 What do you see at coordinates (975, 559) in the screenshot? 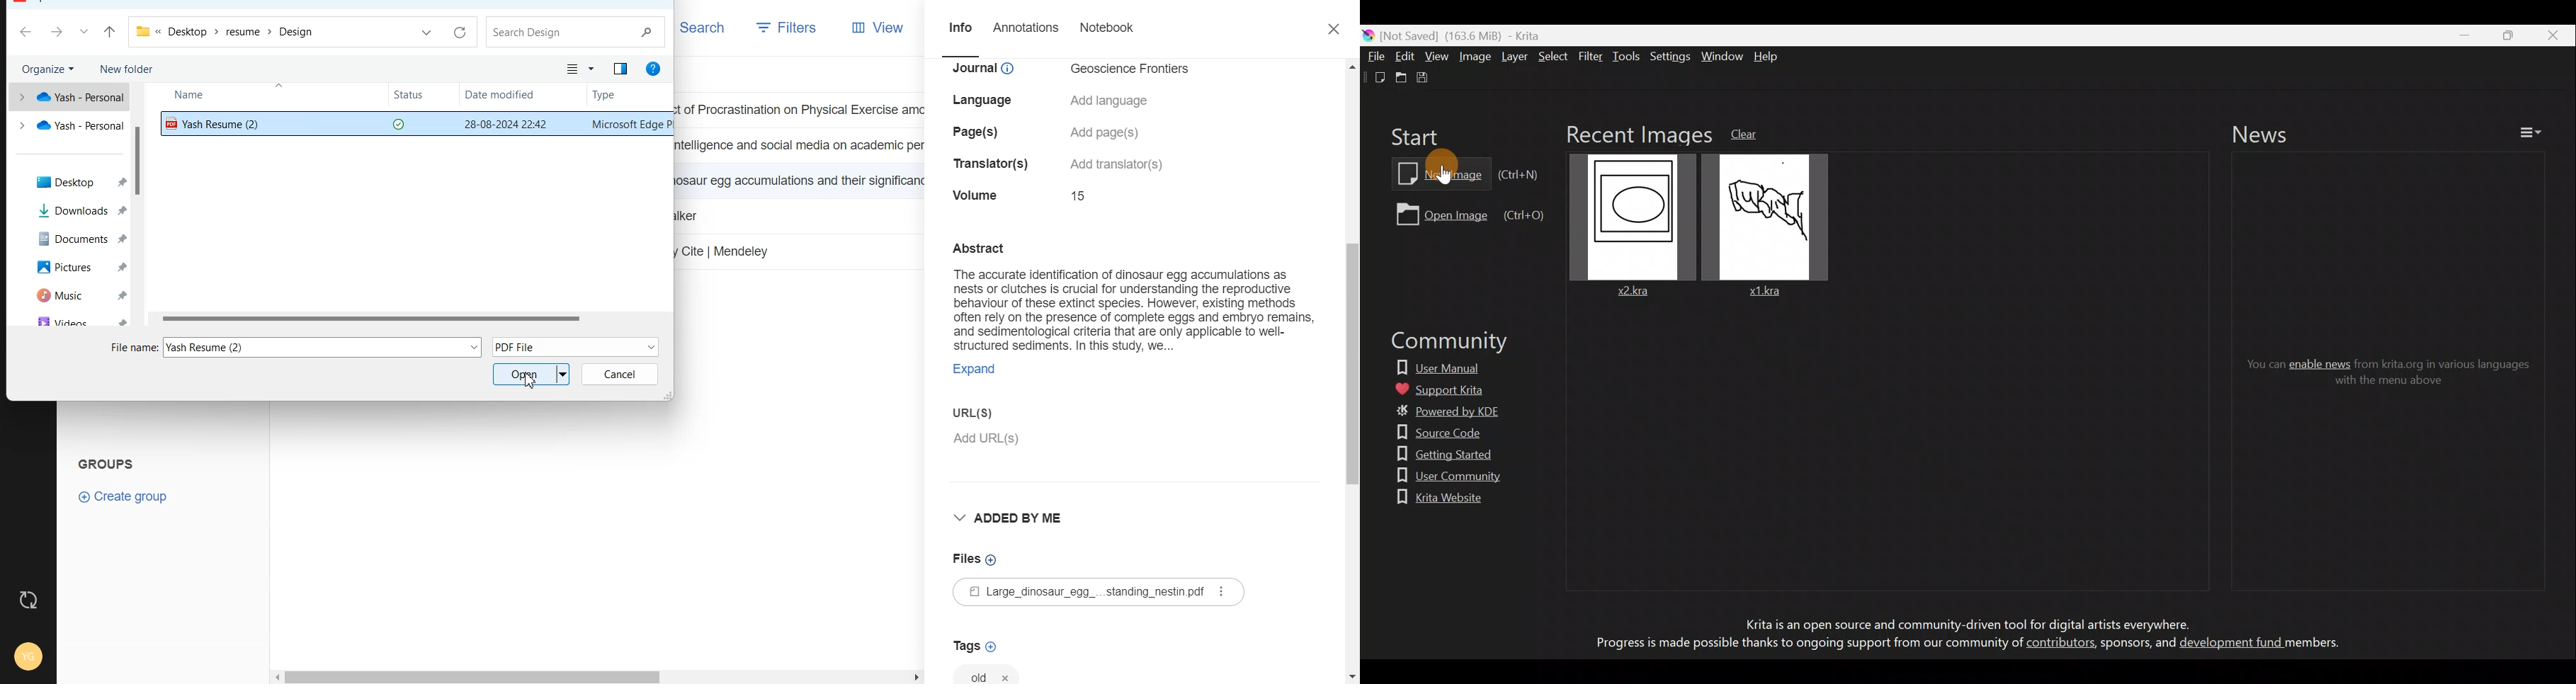
I see `Add File` at bounding box center [975, 559].